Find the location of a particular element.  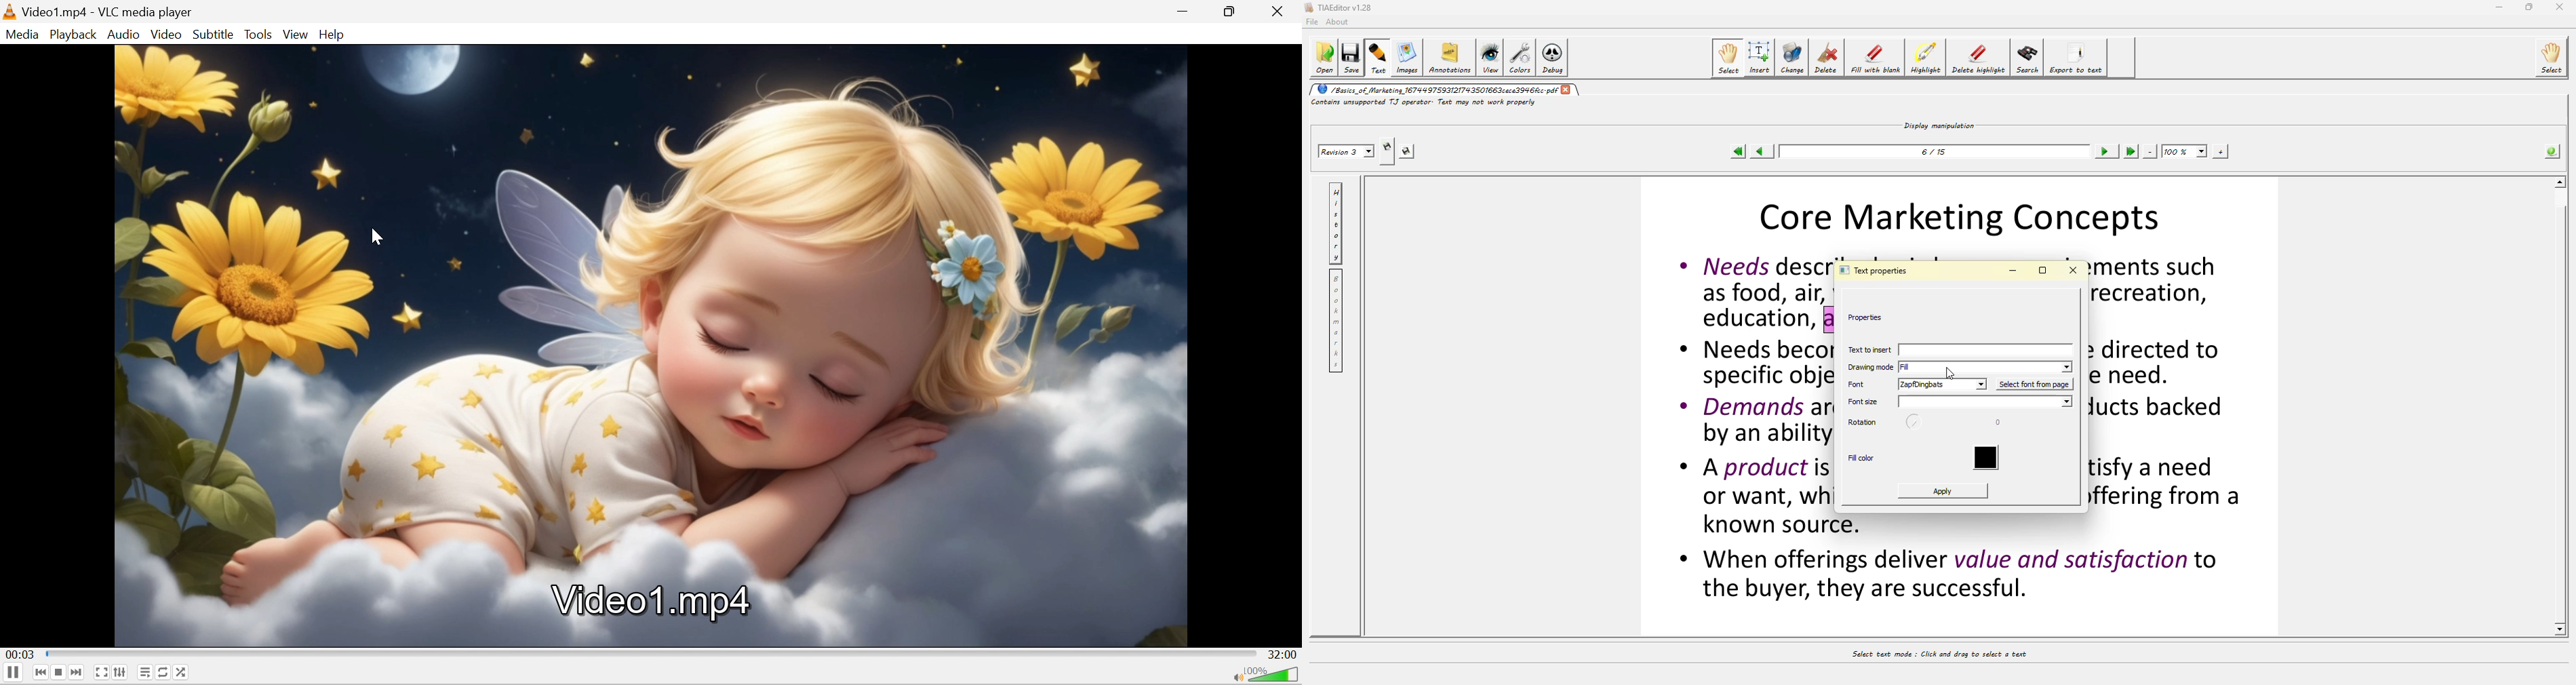

cursor is located at coordinates (378, 239).